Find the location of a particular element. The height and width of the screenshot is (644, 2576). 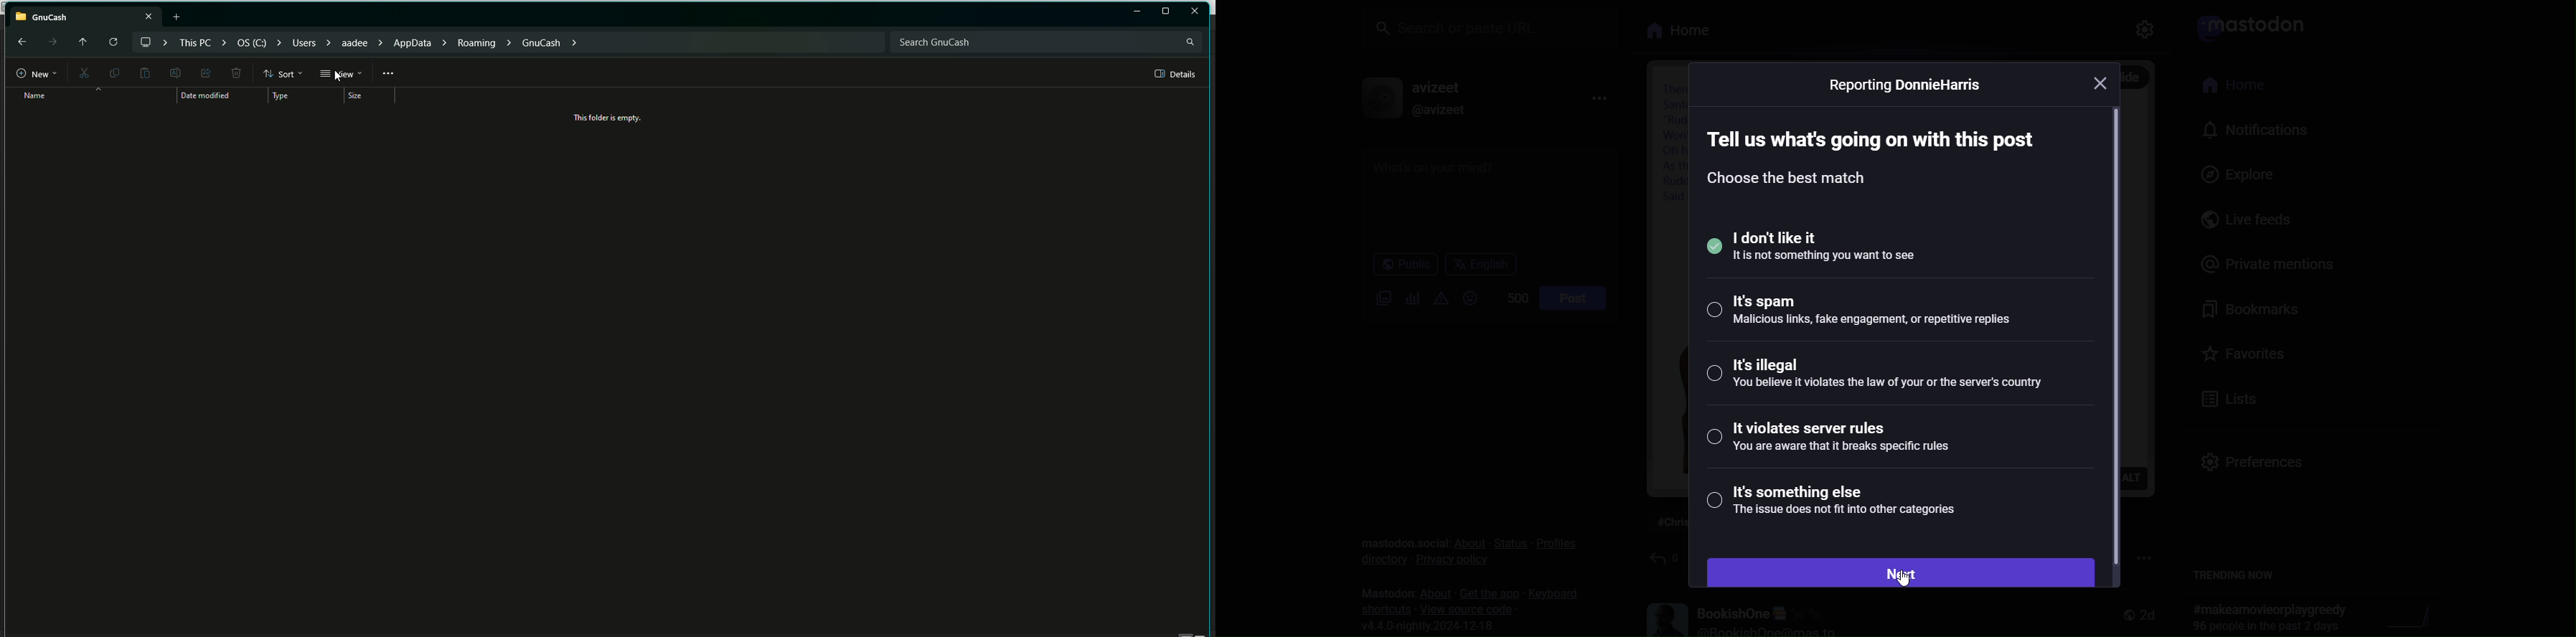

Share is located at coordinates (204, 72).